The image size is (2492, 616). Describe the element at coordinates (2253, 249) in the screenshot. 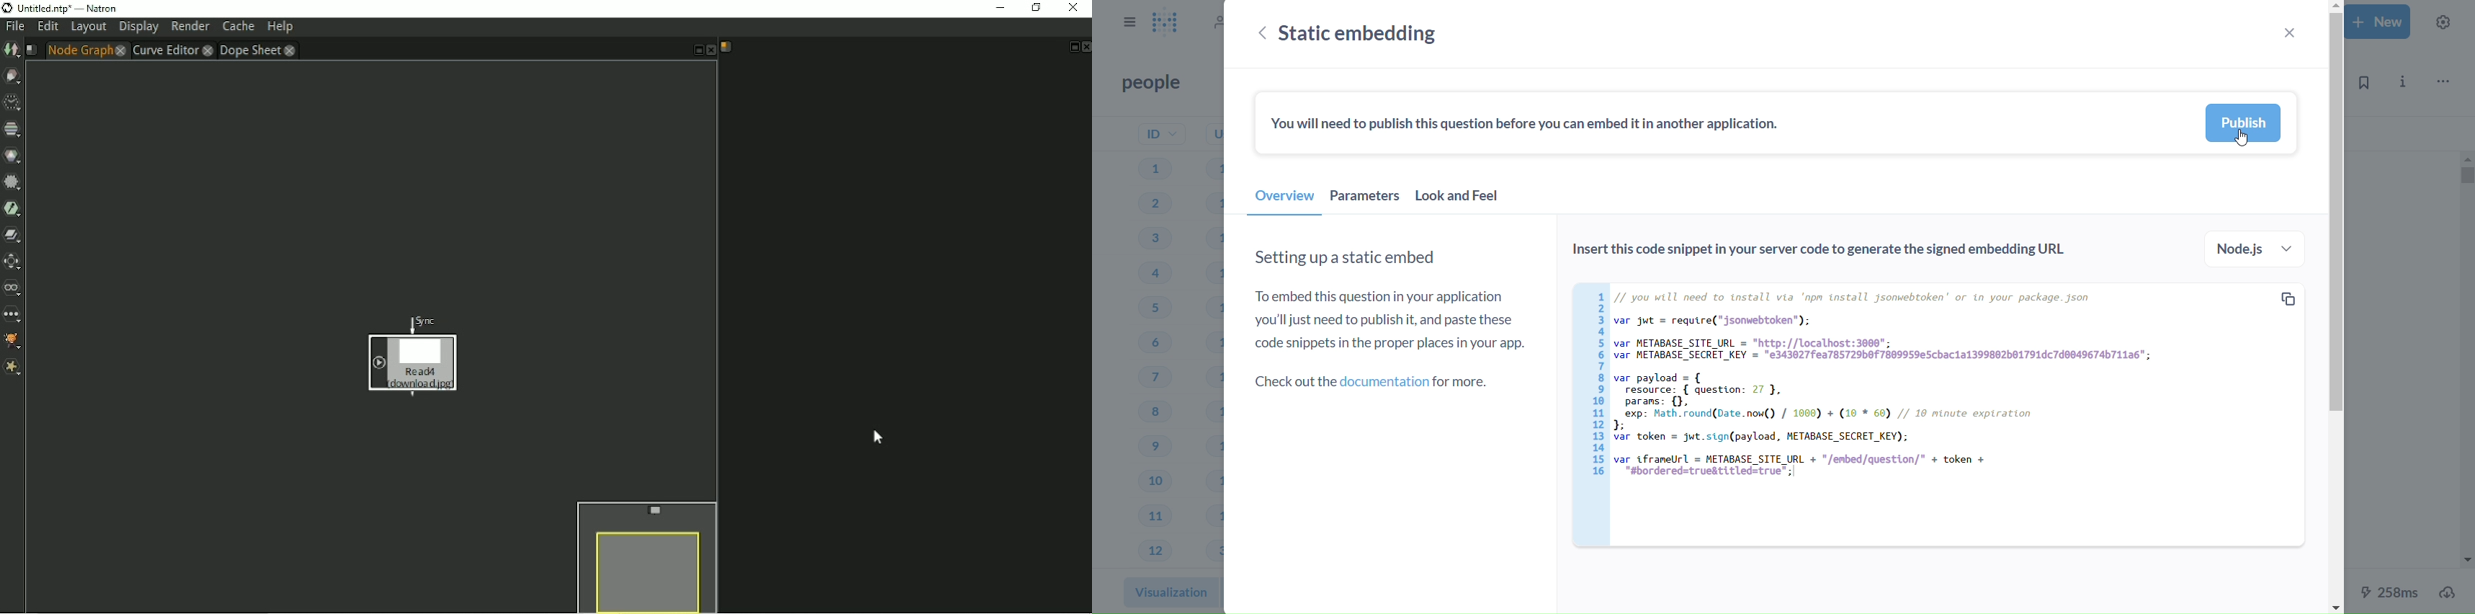

I see `node.js` at that location.